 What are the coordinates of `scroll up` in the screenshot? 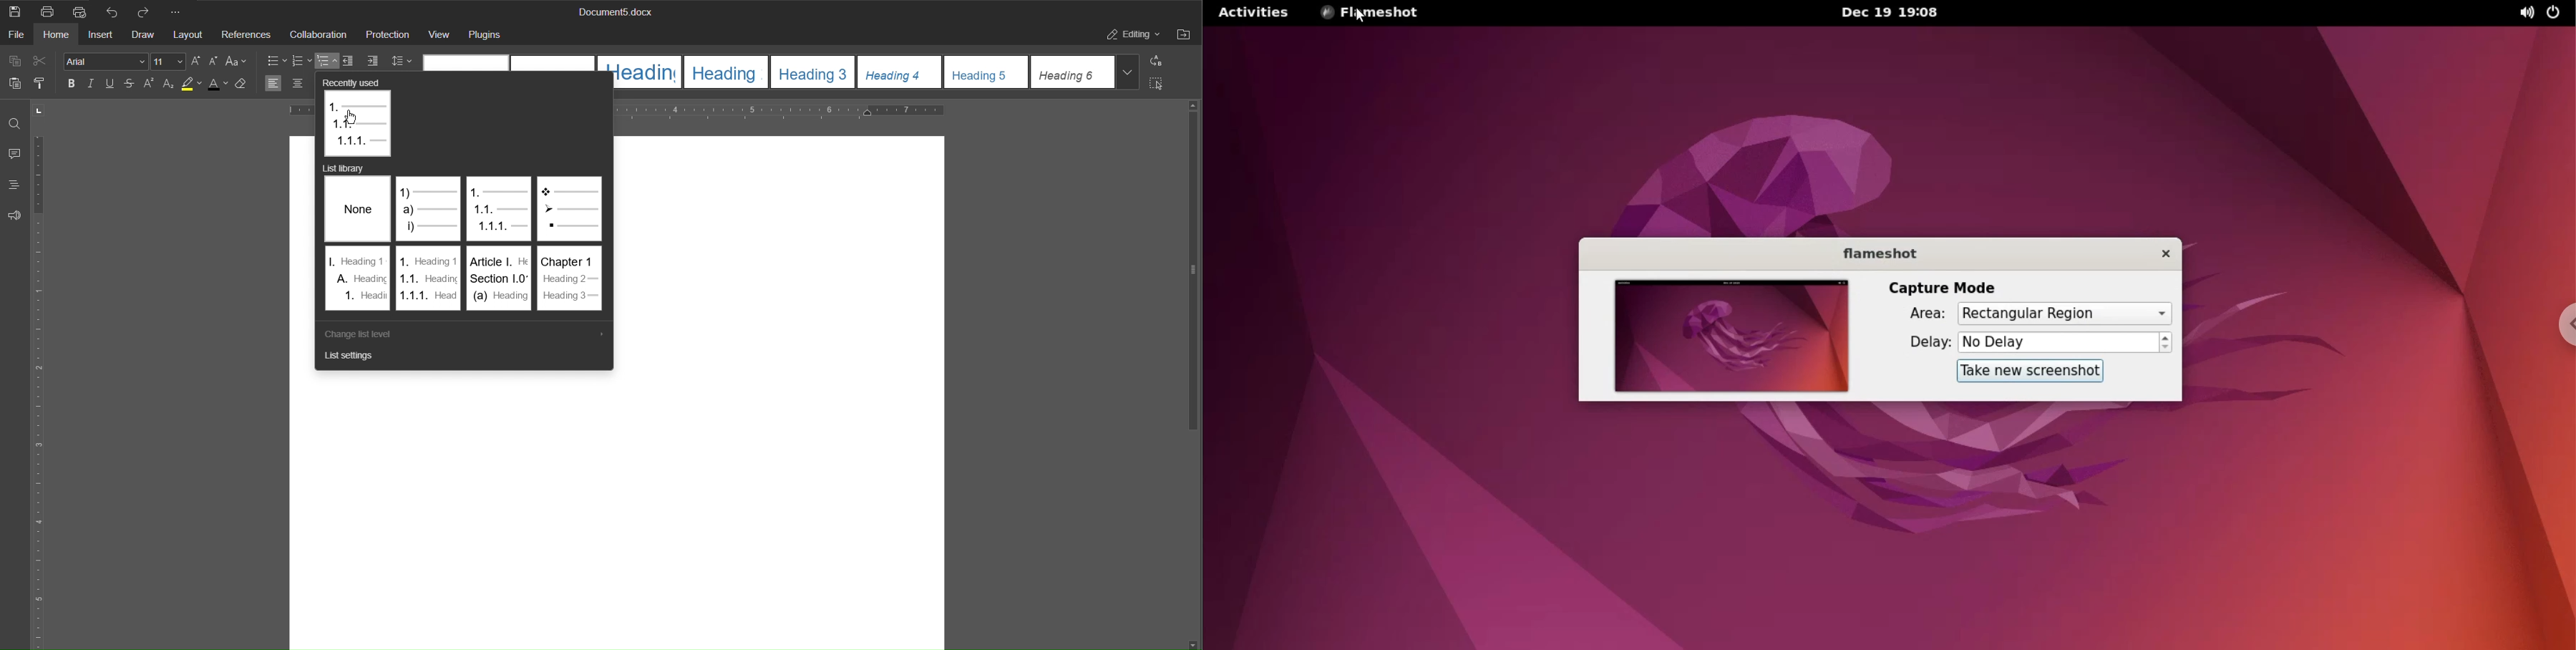 It's located at (1193, 105).